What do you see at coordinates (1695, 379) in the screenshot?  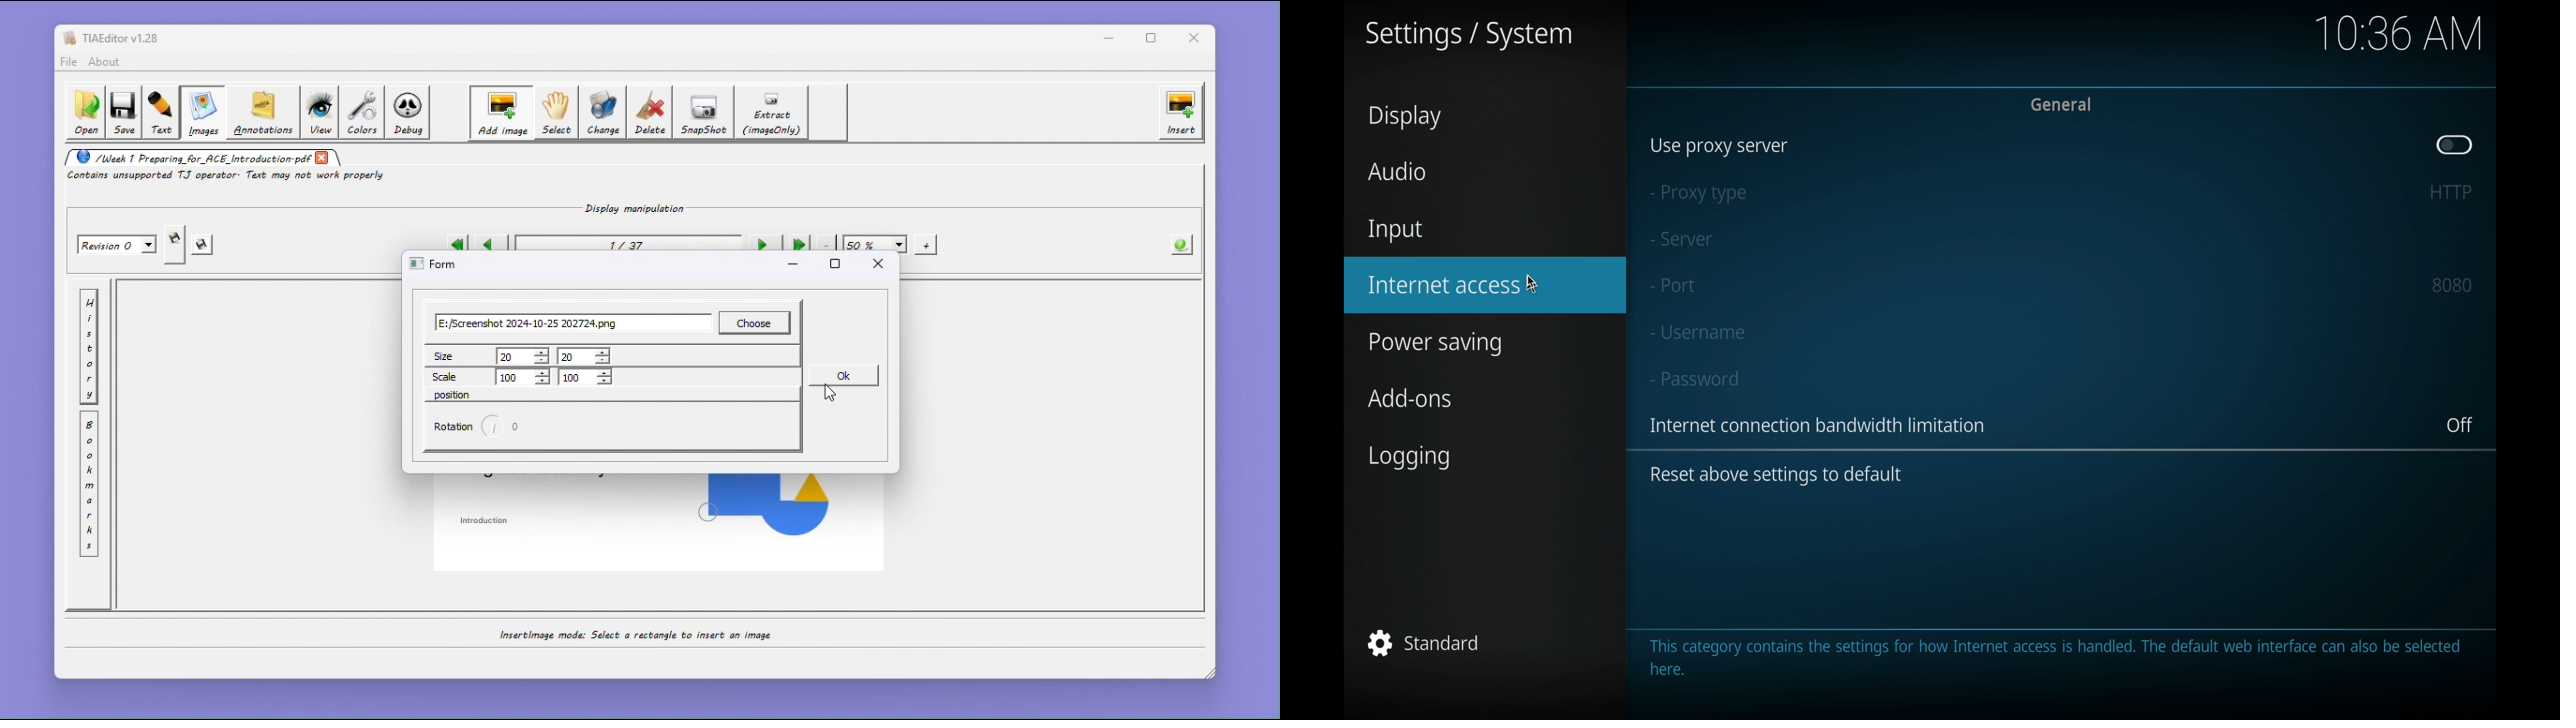 I see `password` at bounding box center [1695, 379].